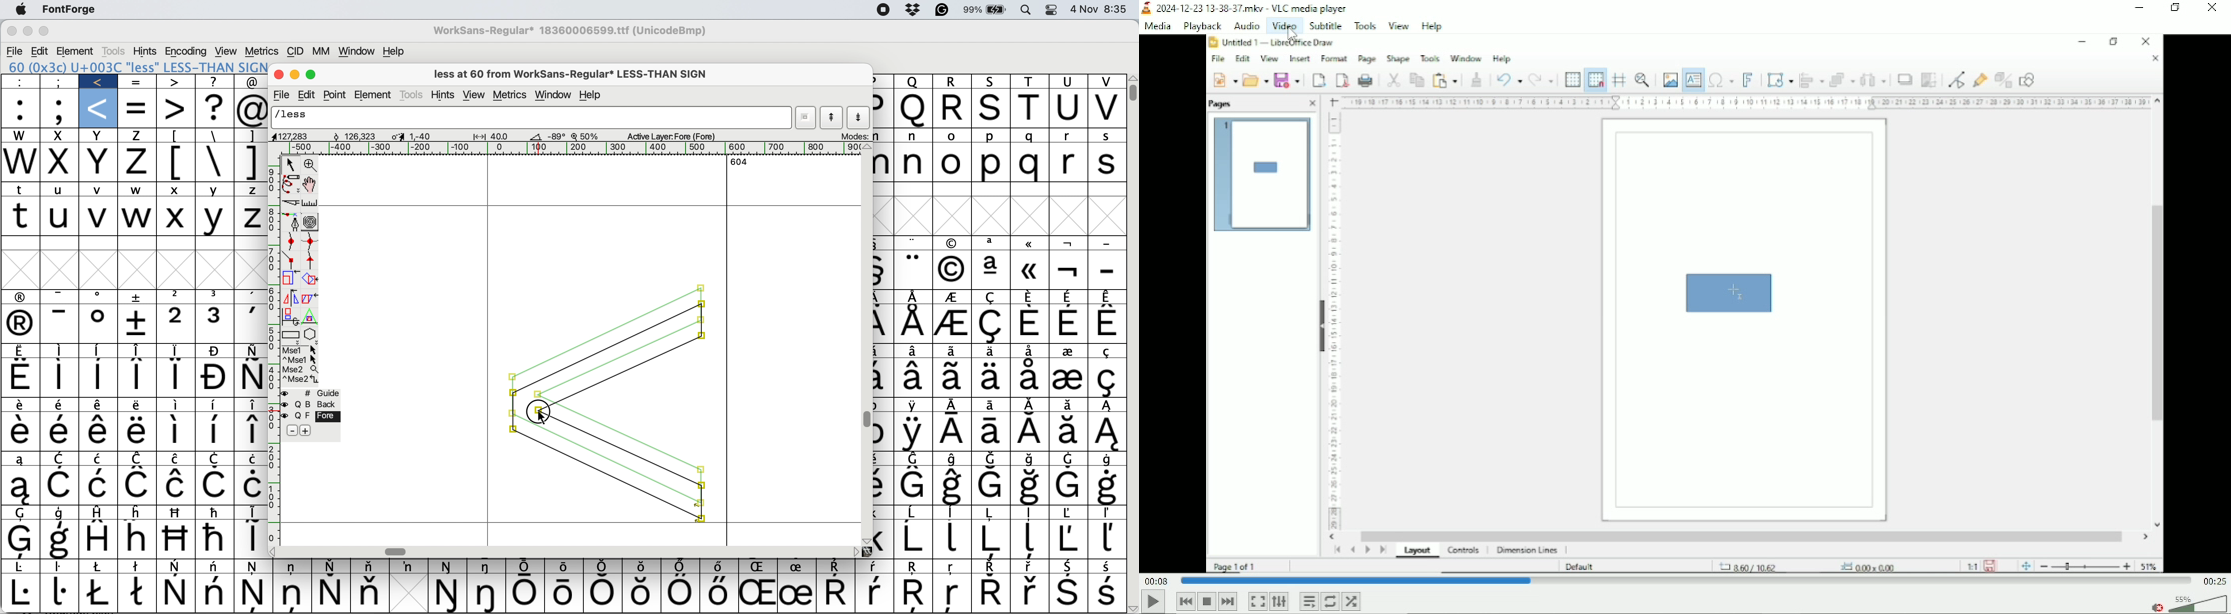  Describe the element at coordinates (1070, 405) in the screenshot. I see `Symbol` at that location.